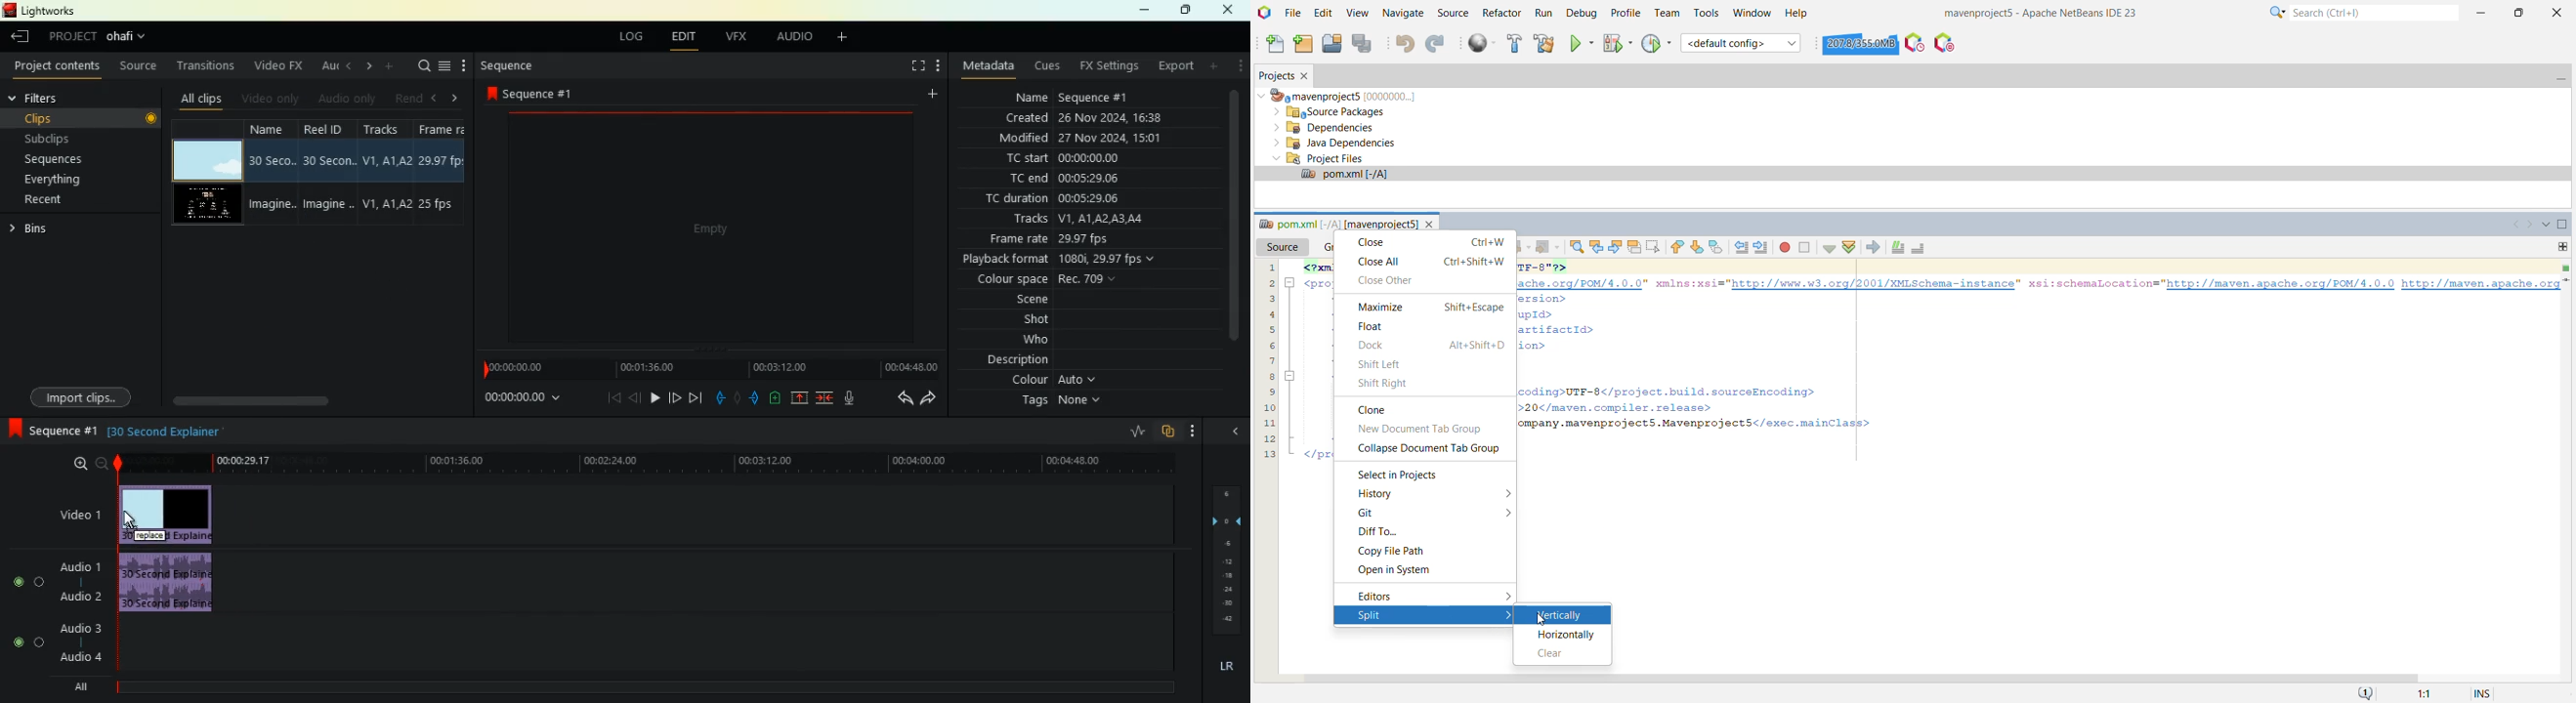  Describe the element at coordinates (930, 97) in the screenshot. I see `add` at that location.